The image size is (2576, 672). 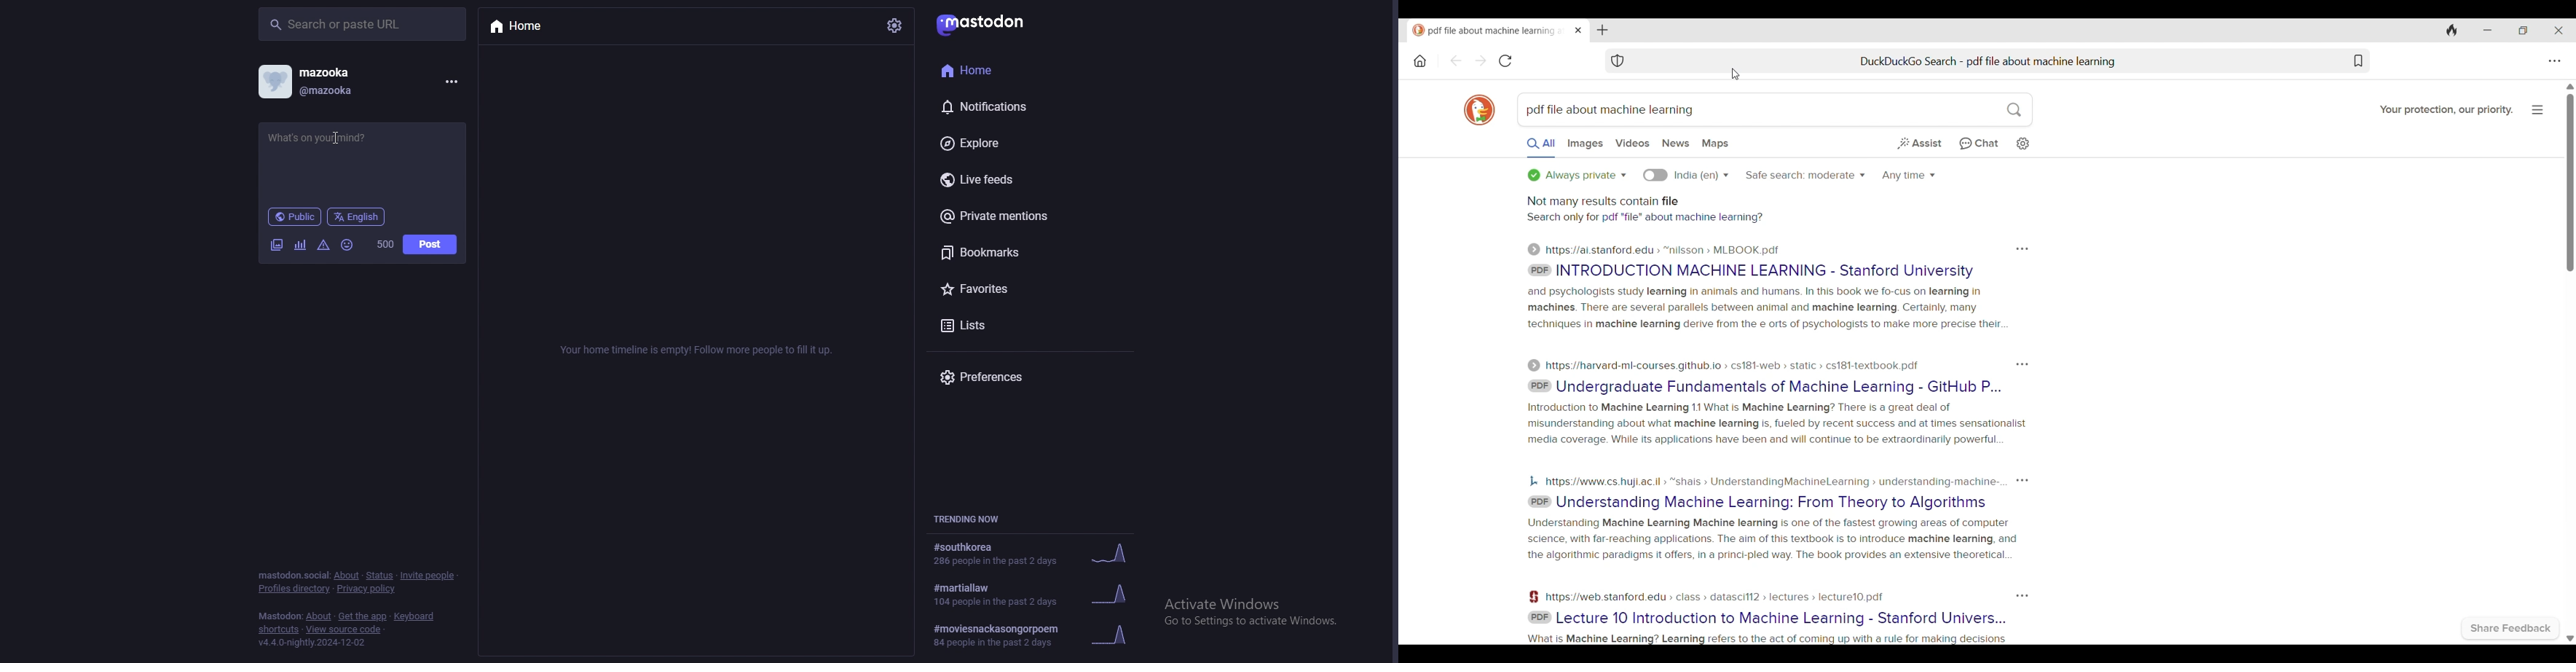 What do you see at coordinates (1765, 271) in the screenshot?
I see `INTRODUCTION MACHINE LEARNING - Stanford University` at bounding box center [1765, 271].